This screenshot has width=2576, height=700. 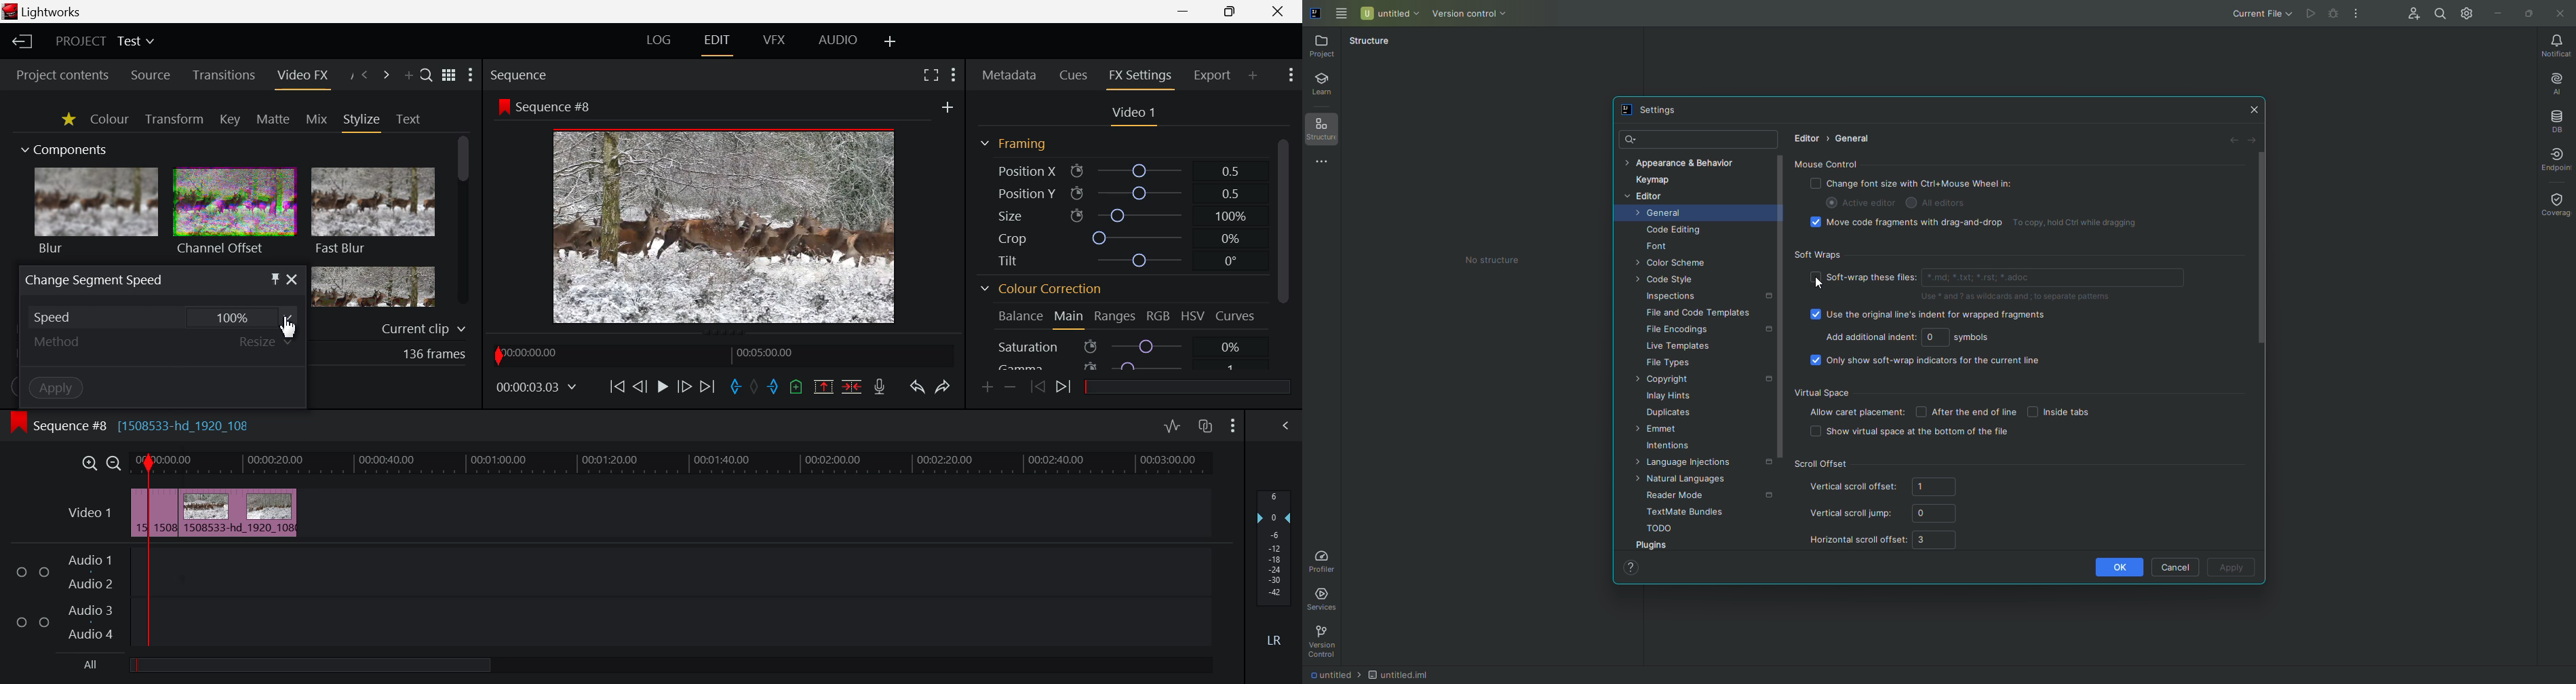 What do you see at coordinates (273, 119) in the screenshot?
I see `Matte` at bounding box center [273, 119].